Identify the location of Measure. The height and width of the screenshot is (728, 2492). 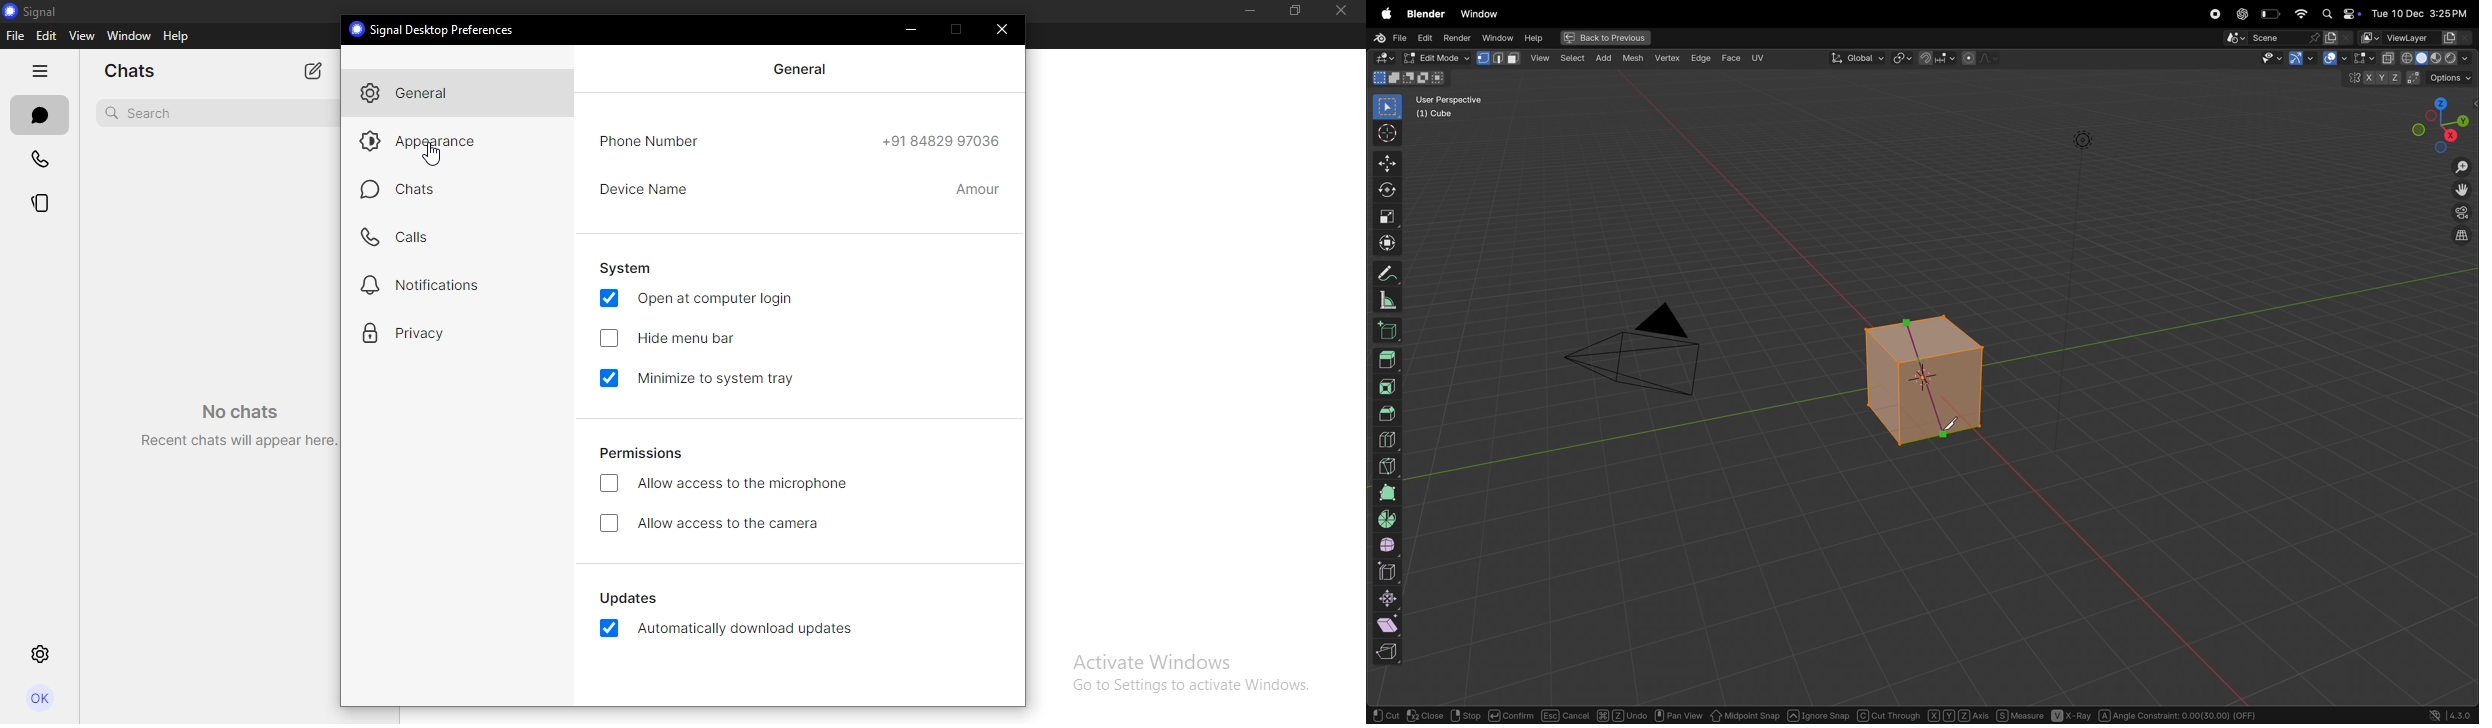
(2020, 715).